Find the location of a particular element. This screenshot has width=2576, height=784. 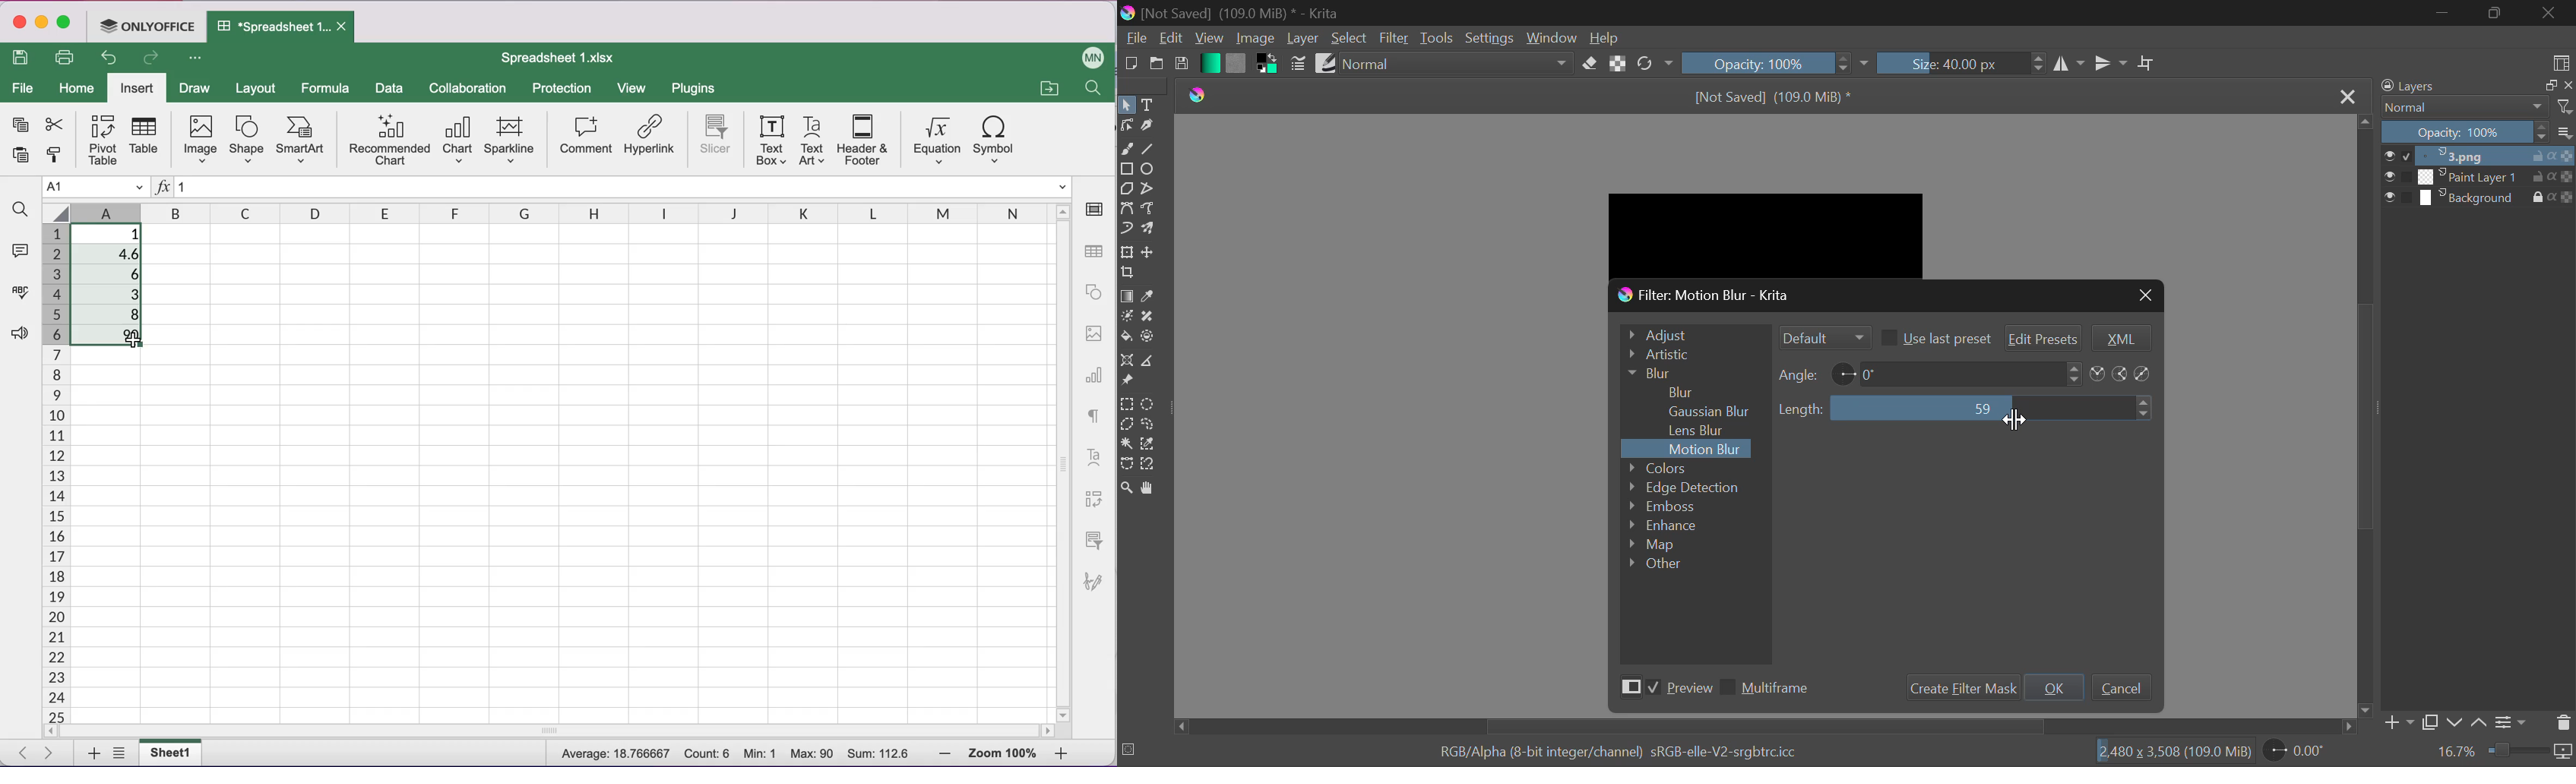

Edit is located at coordinates (1172, 38).